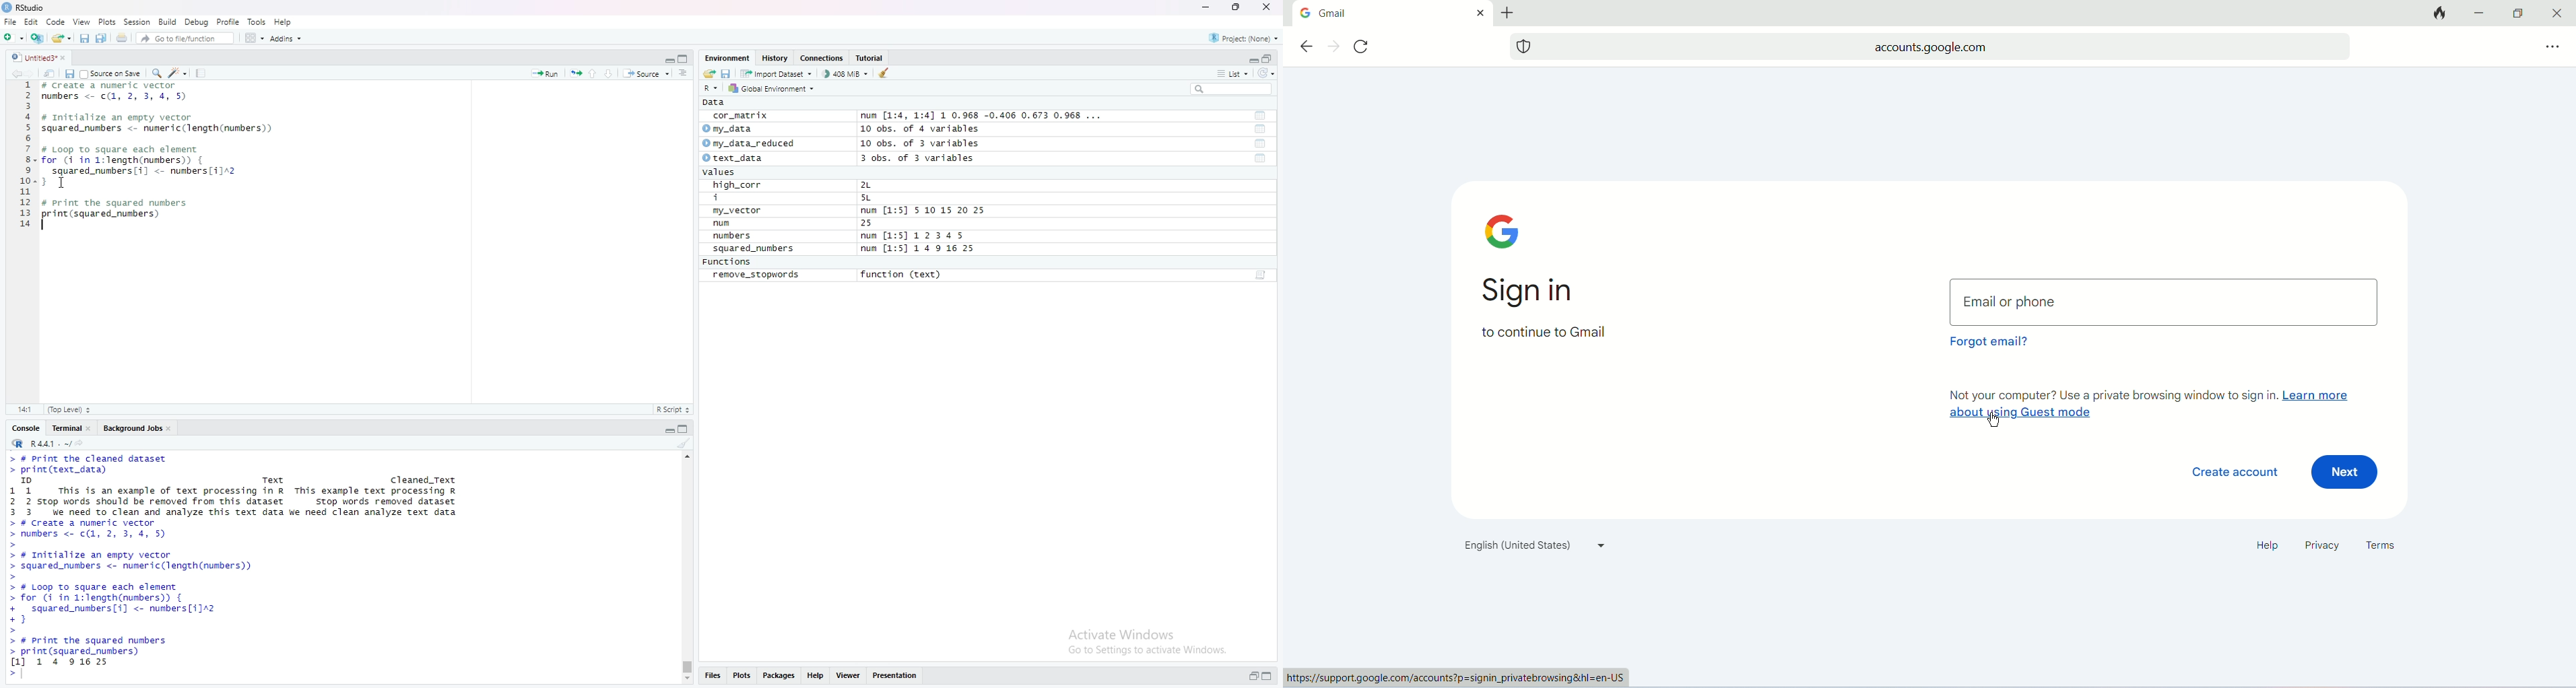 This screenshot has width=2576, height=700. What do you see at coordinates (200, 73) in the screenshot?
I see `compile report` at bounding box center [200, 73].